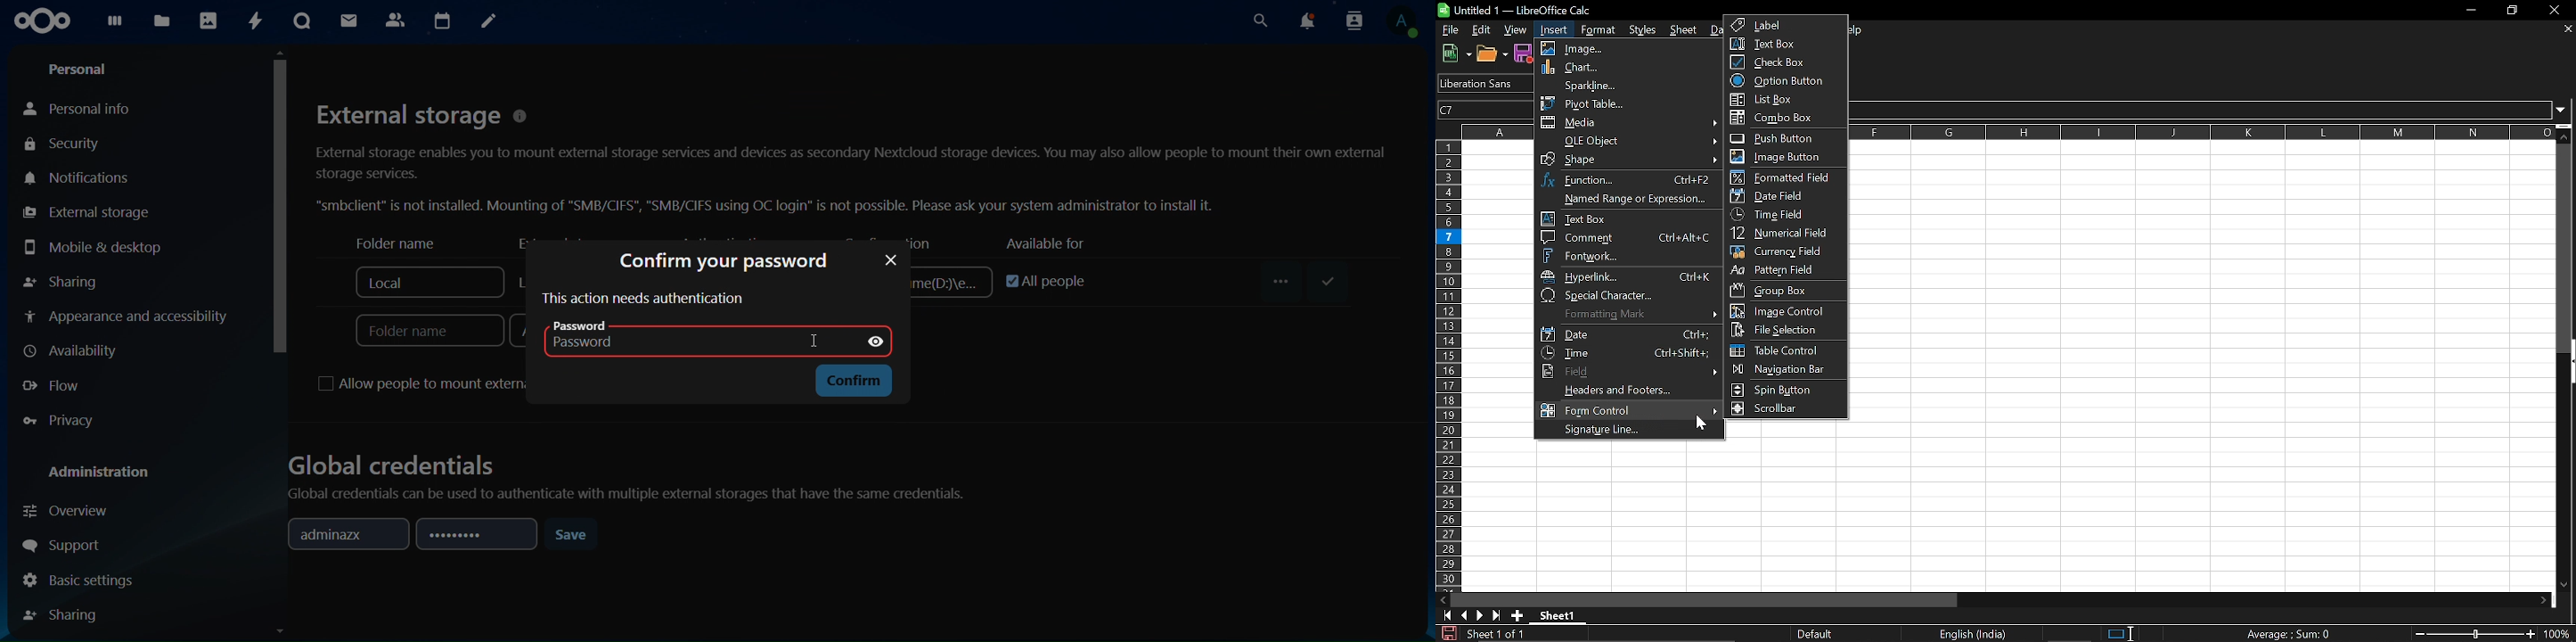 The height and width of the screenshot is (644, 2576). I want to click on Fillable cells, so click(1789, 431).